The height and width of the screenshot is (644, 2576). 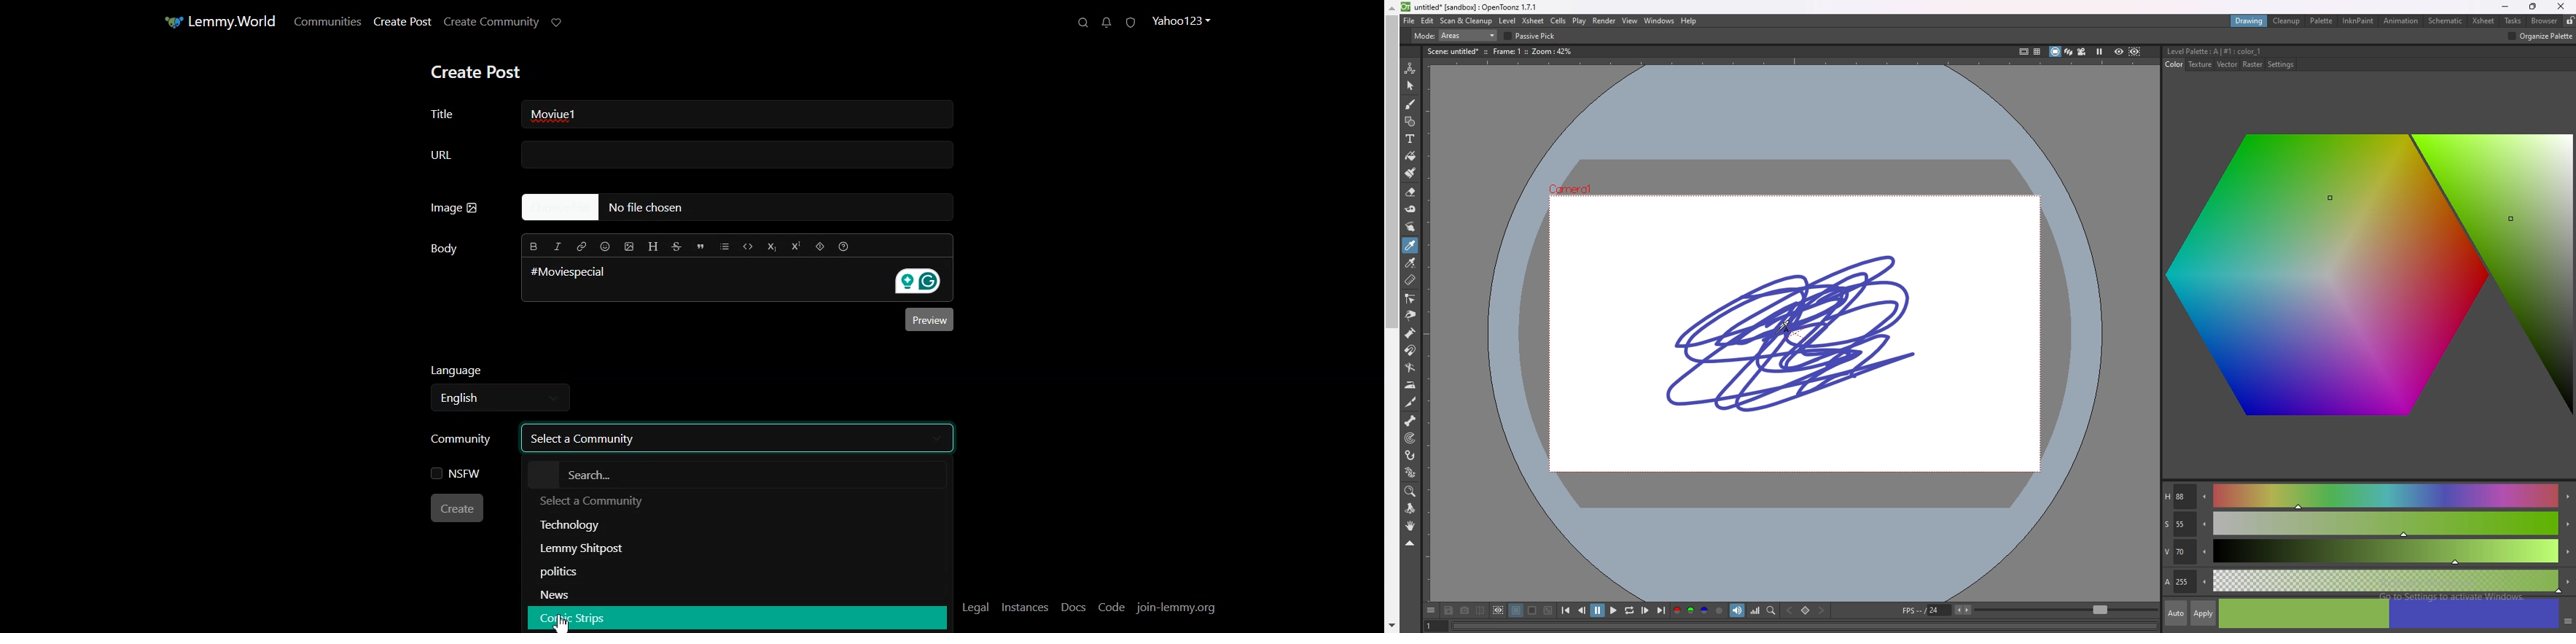 I want to click on vector, so click(x=2229, y=65).